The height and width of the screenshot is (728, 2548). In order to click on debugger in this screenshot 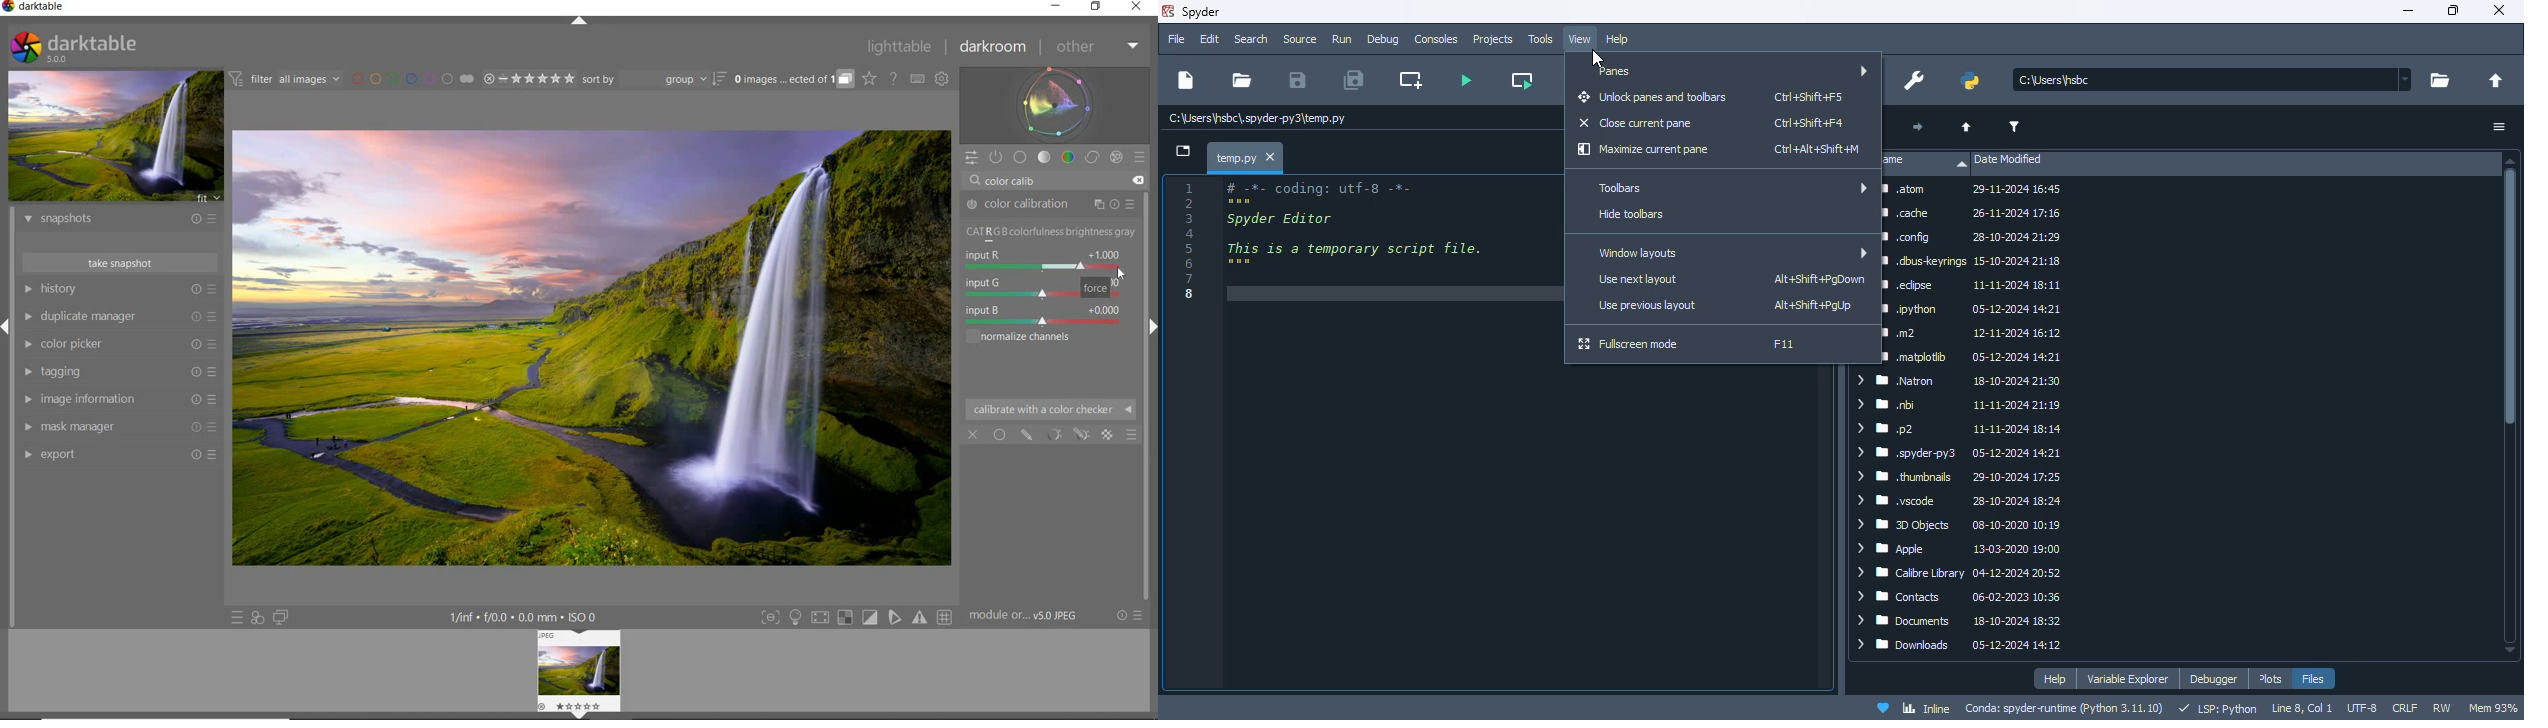, I will do `click(2213, 679)`.